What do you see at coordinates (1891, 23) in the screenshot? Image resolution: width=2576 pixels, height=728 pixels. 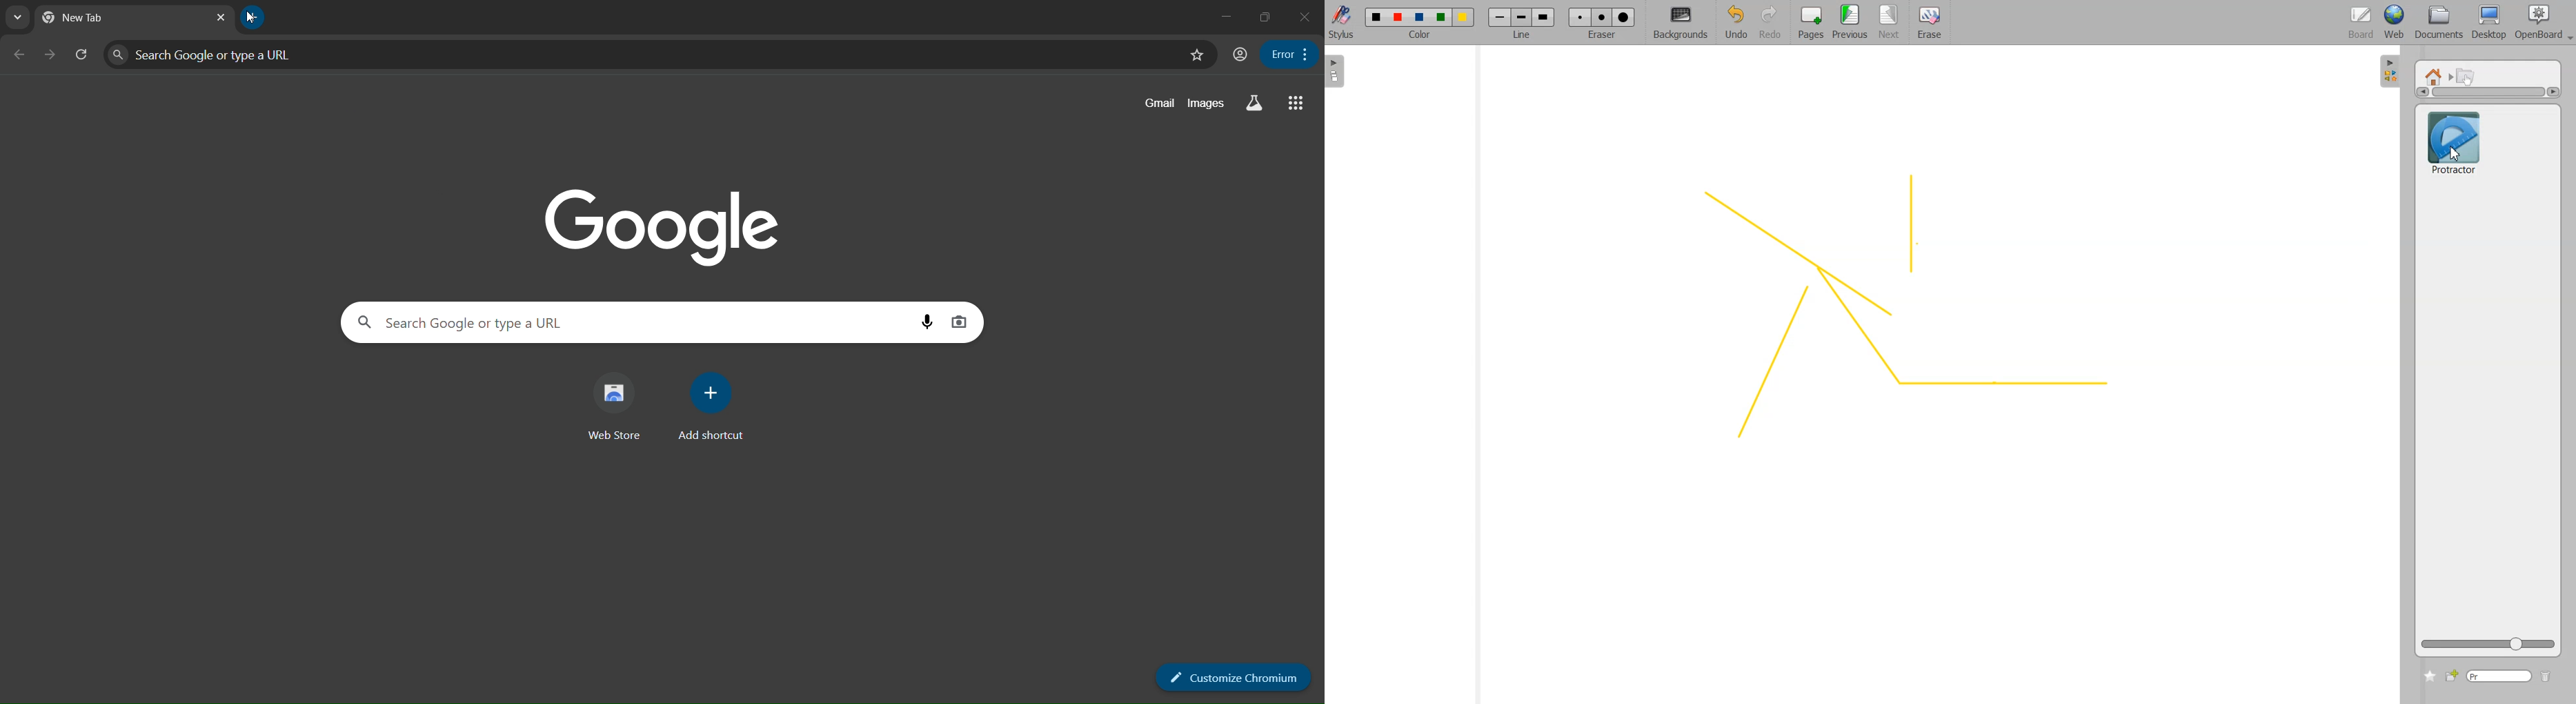 I see `Next` at bounding box center [1891, 23].